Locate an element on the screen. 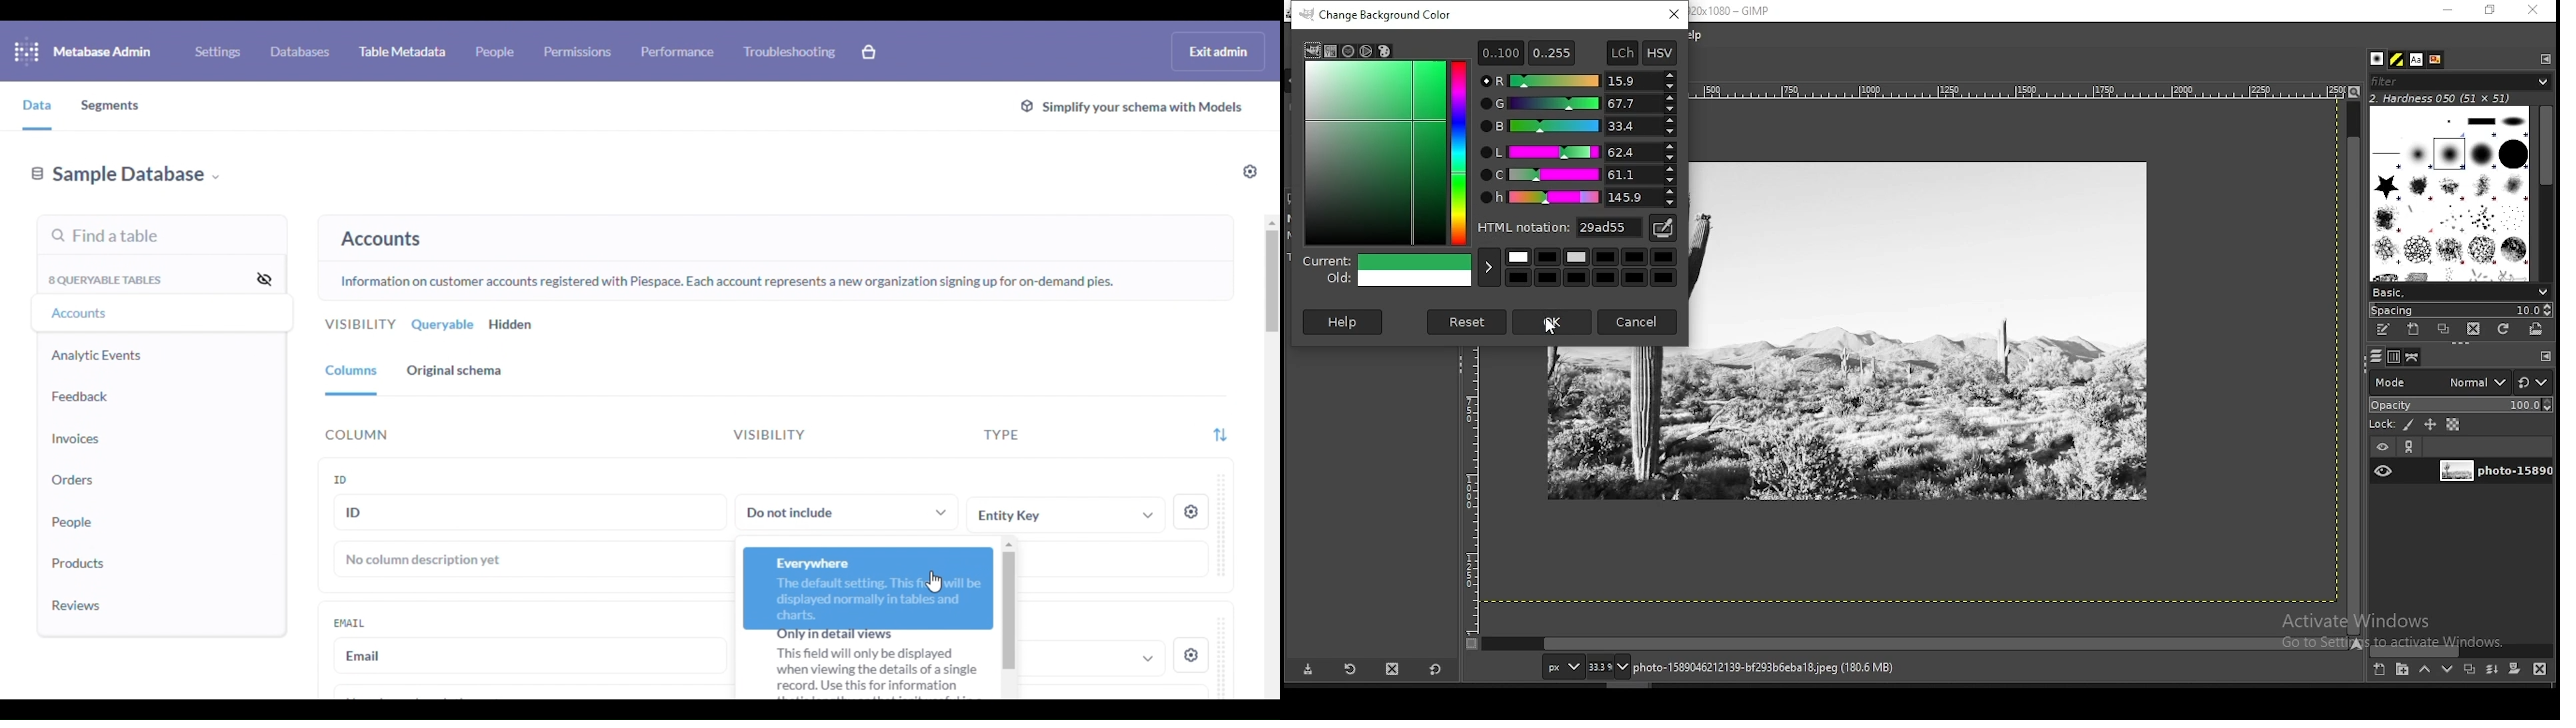 Image resolution: width=2576 pixels, height=728 pixels. entity key is located at coordinates (1065, 514).